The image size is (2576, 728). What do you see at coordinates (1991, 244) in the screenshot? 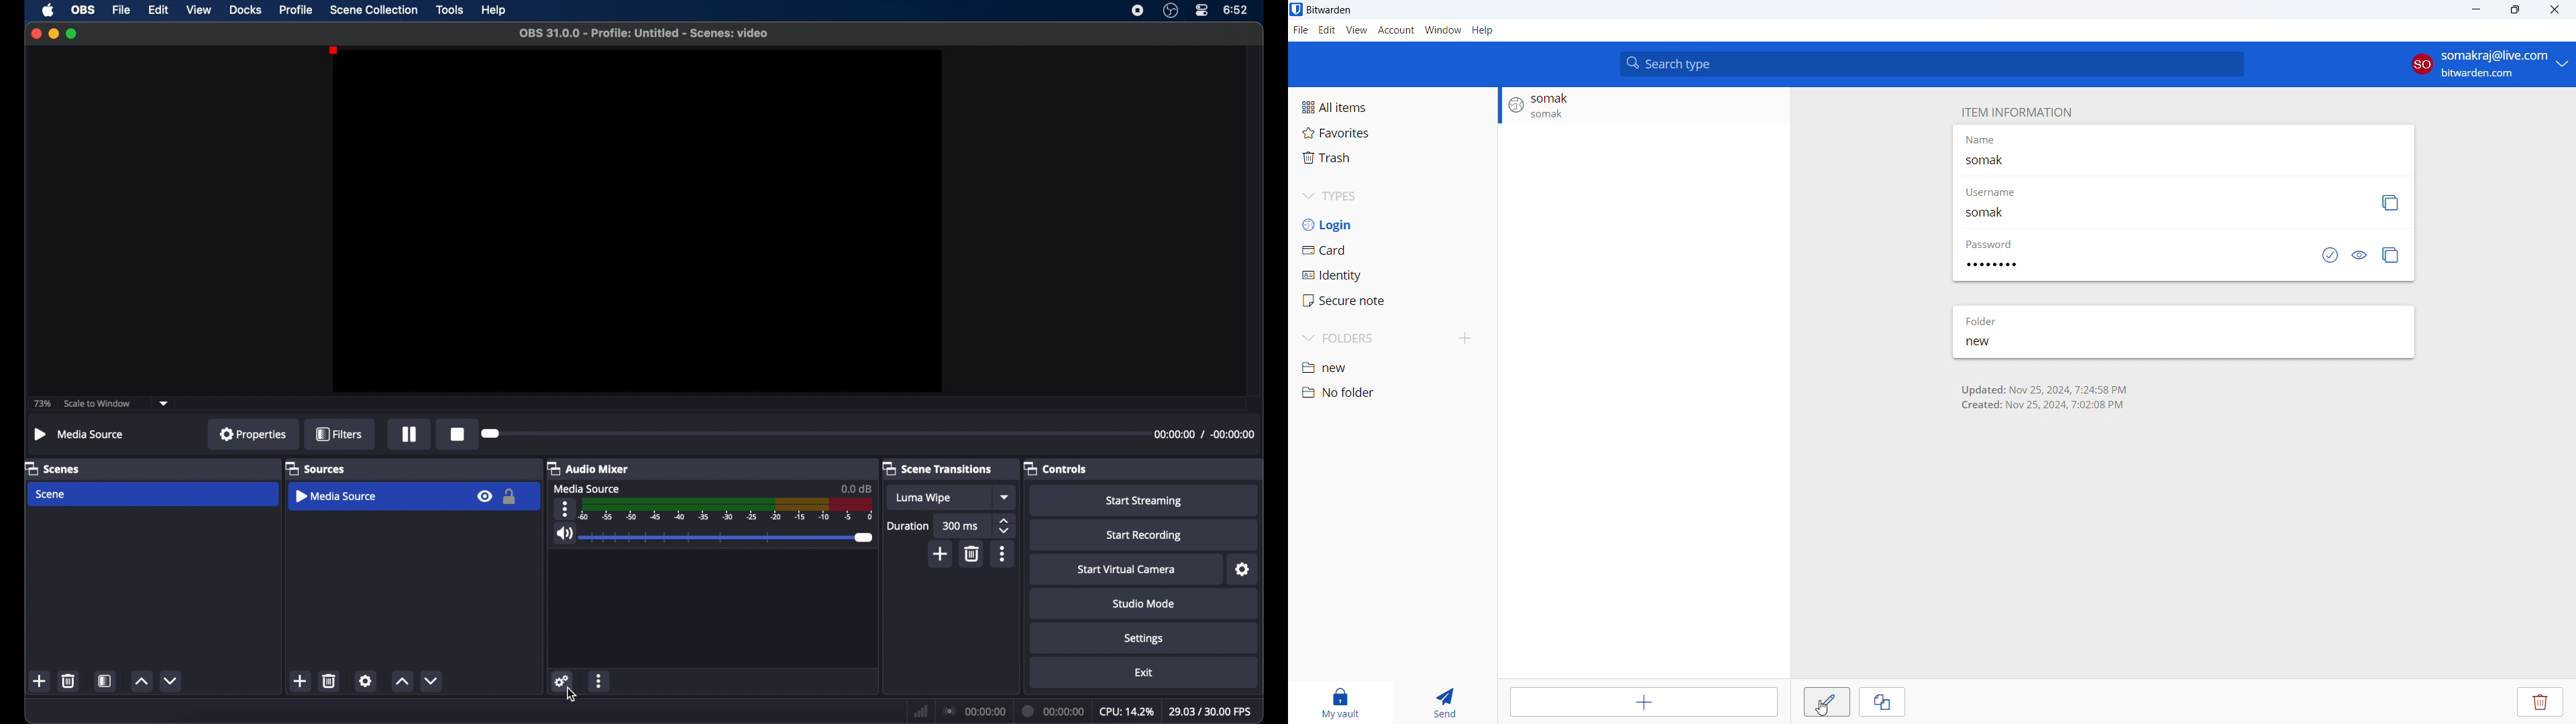
I see `password` at bounding box center [1991, 244].